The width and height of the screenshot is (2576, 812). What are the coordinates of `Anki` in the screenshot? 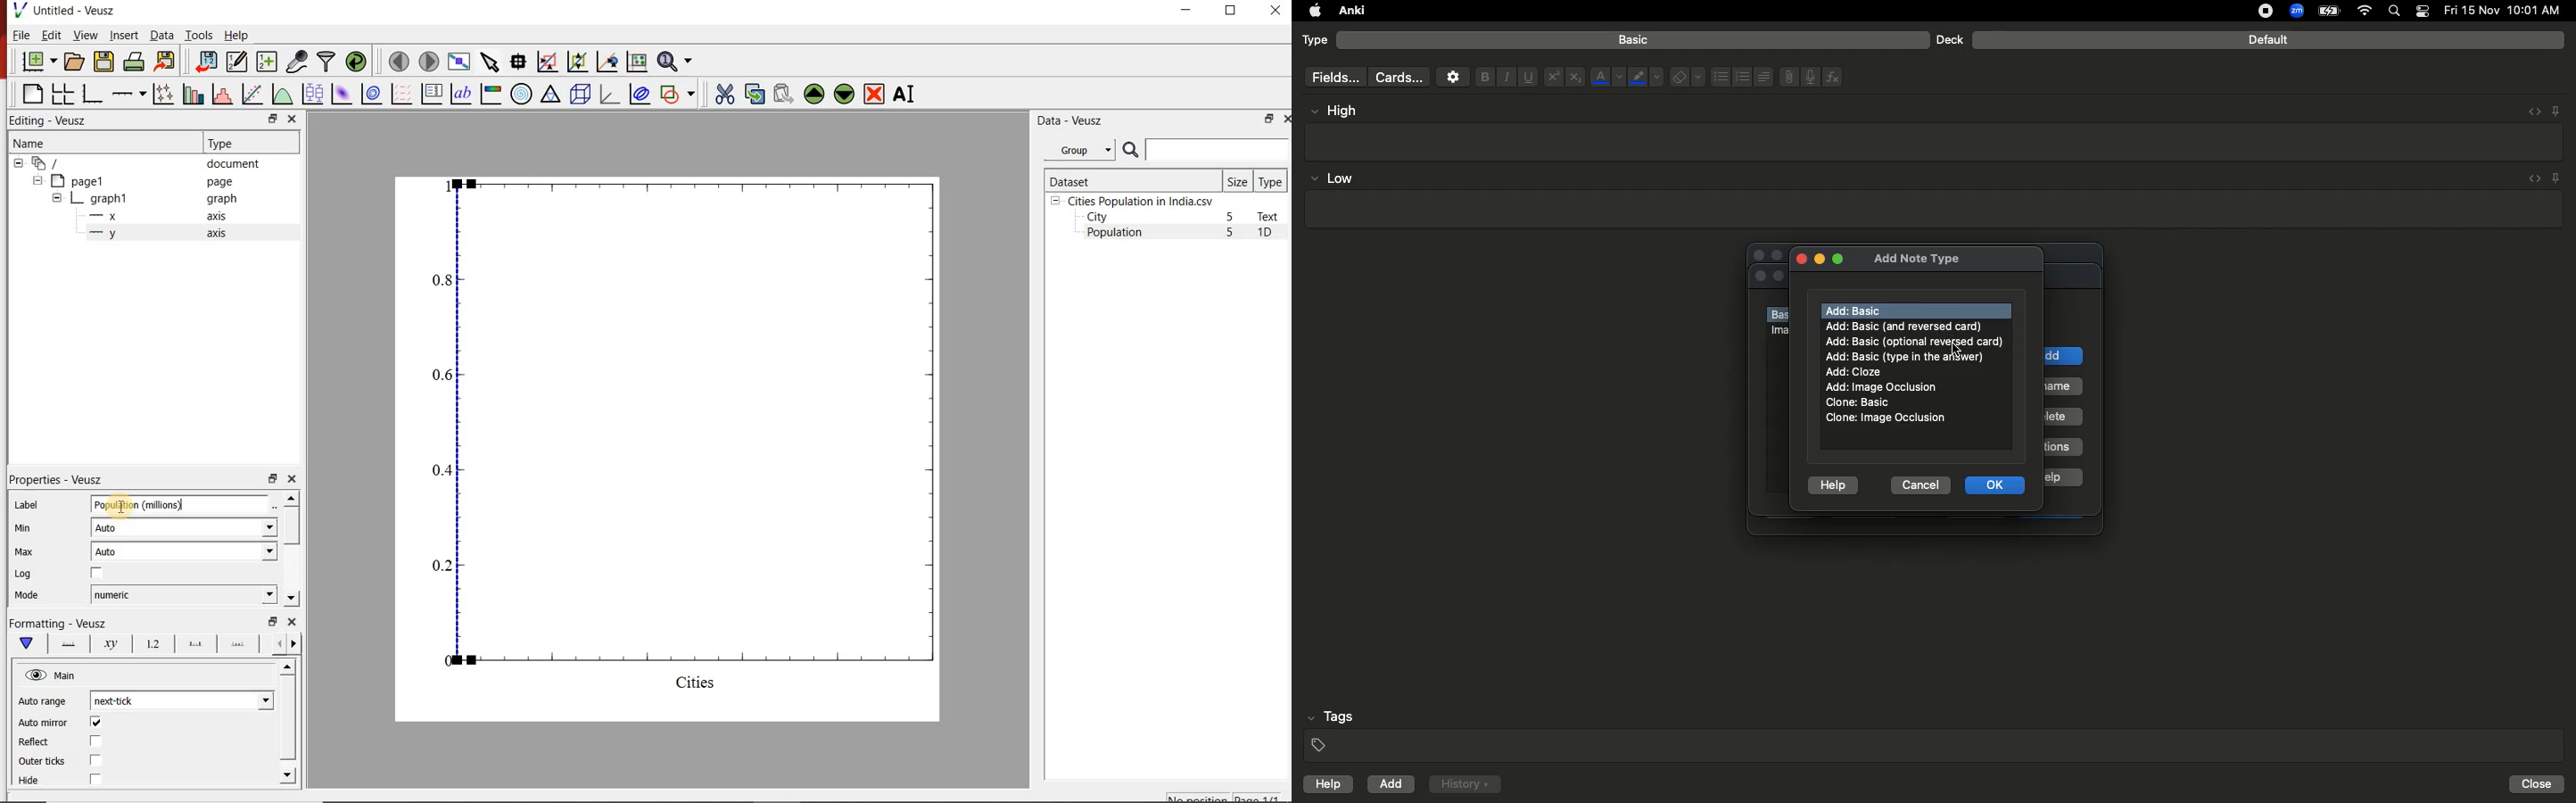 It's located at (1350, 12).